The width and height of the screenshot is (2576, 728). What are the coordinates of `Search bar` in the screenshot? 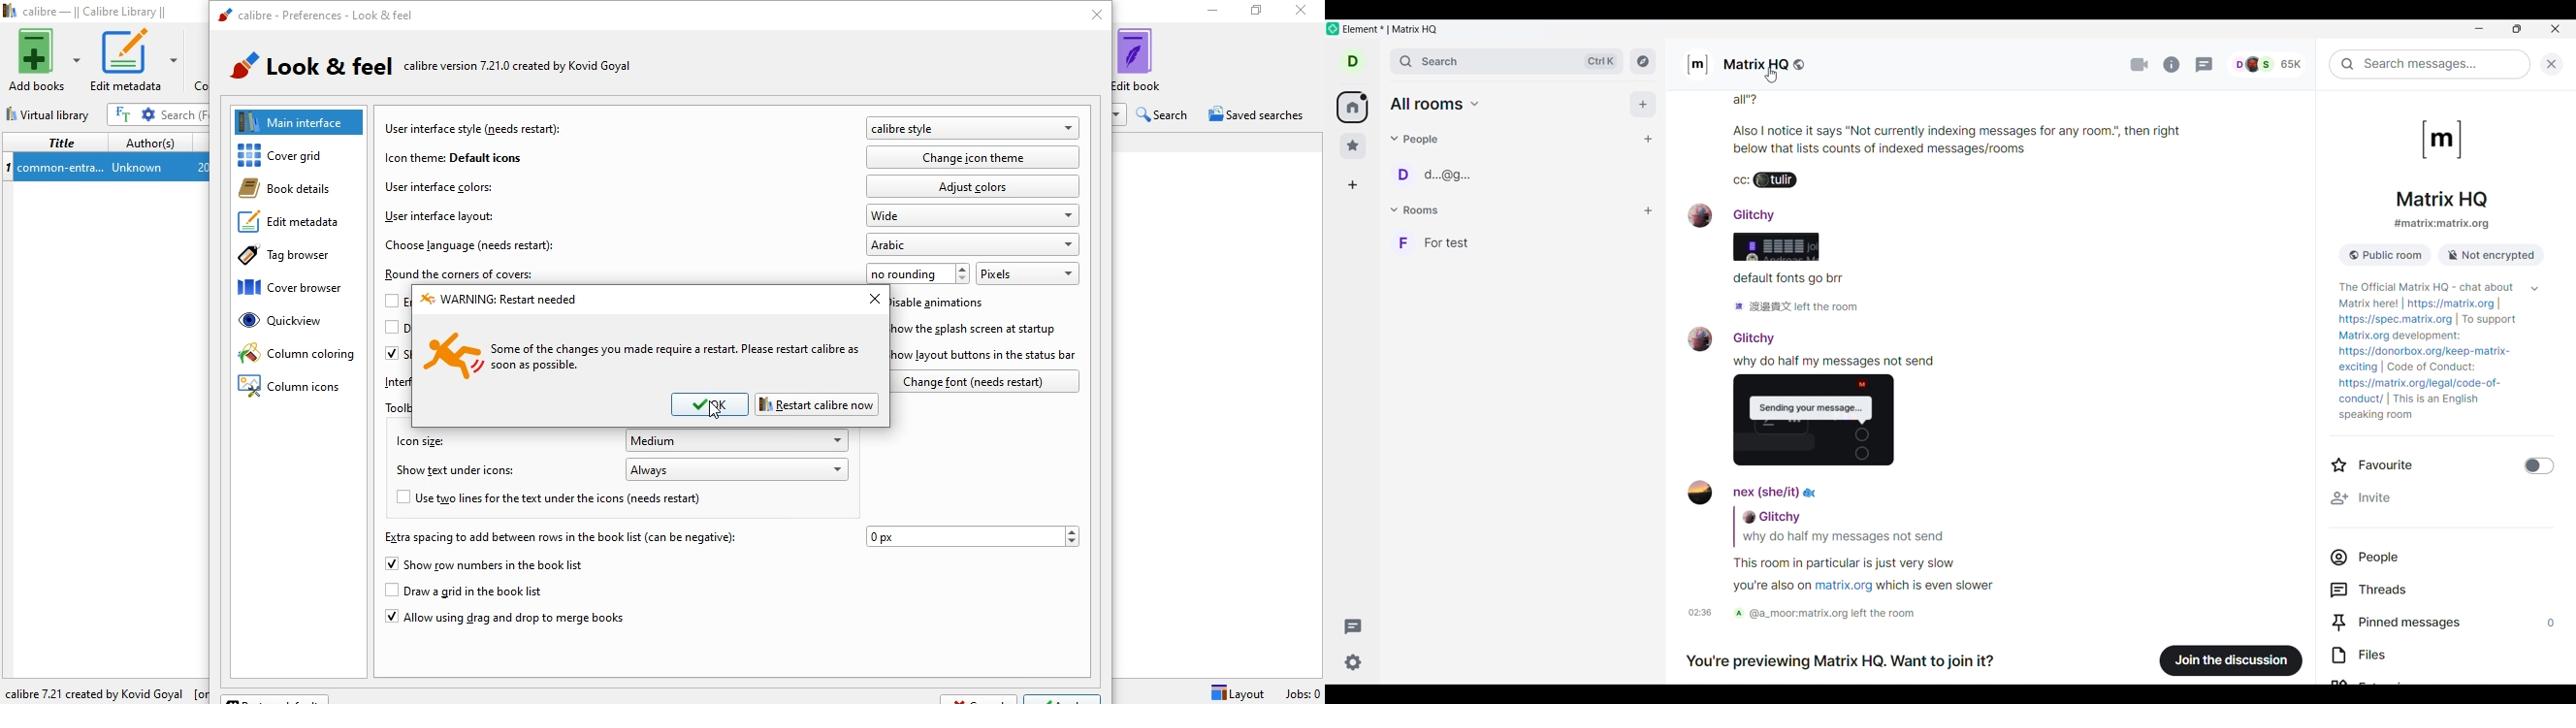 It's located at (184, 114).